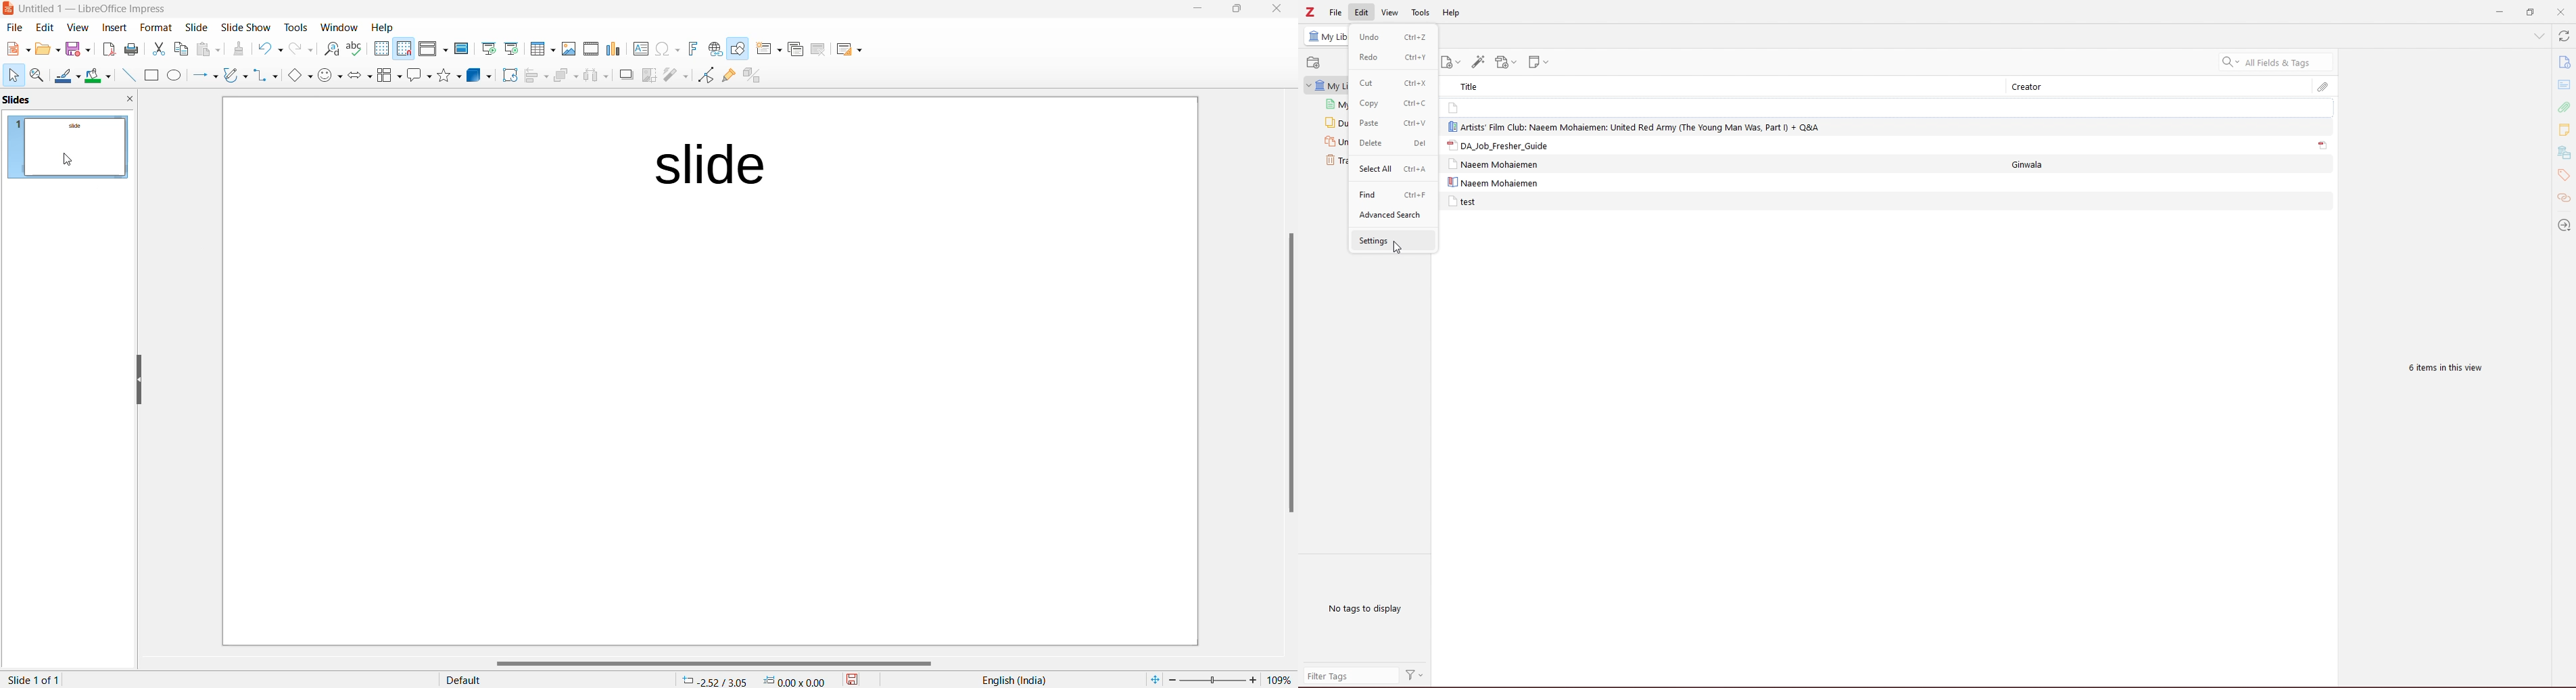  I want to click on display view, so click(433, 50).